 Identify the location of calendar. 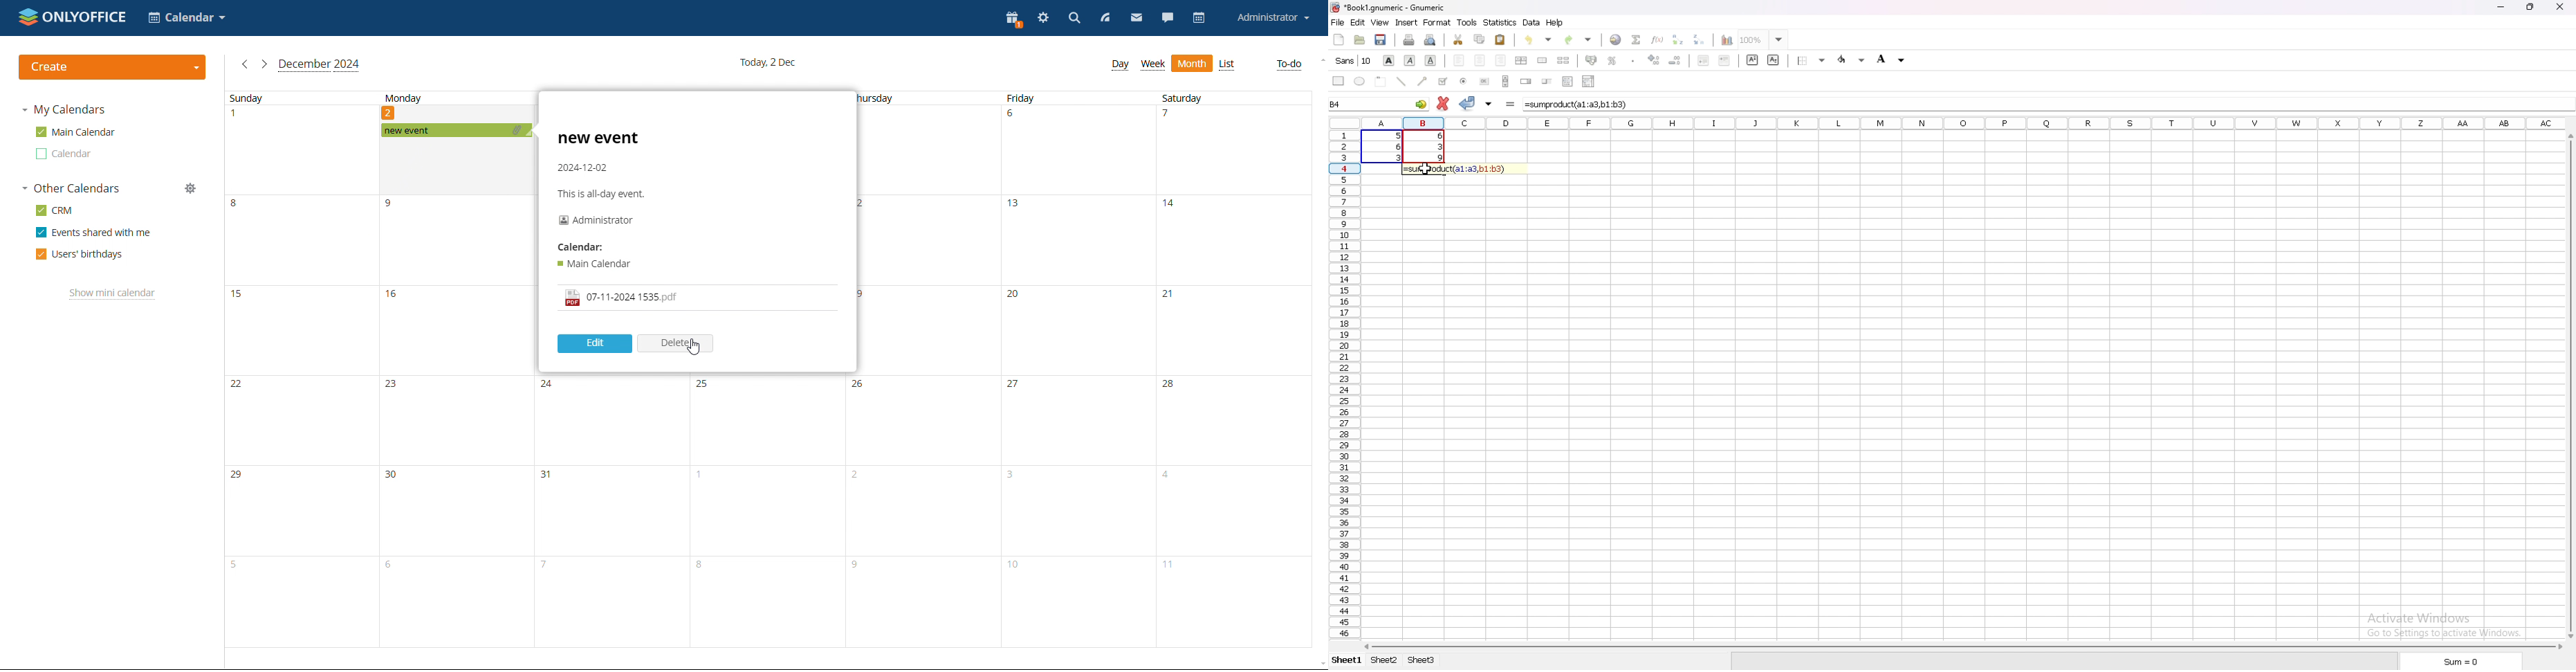
(1199, 19).